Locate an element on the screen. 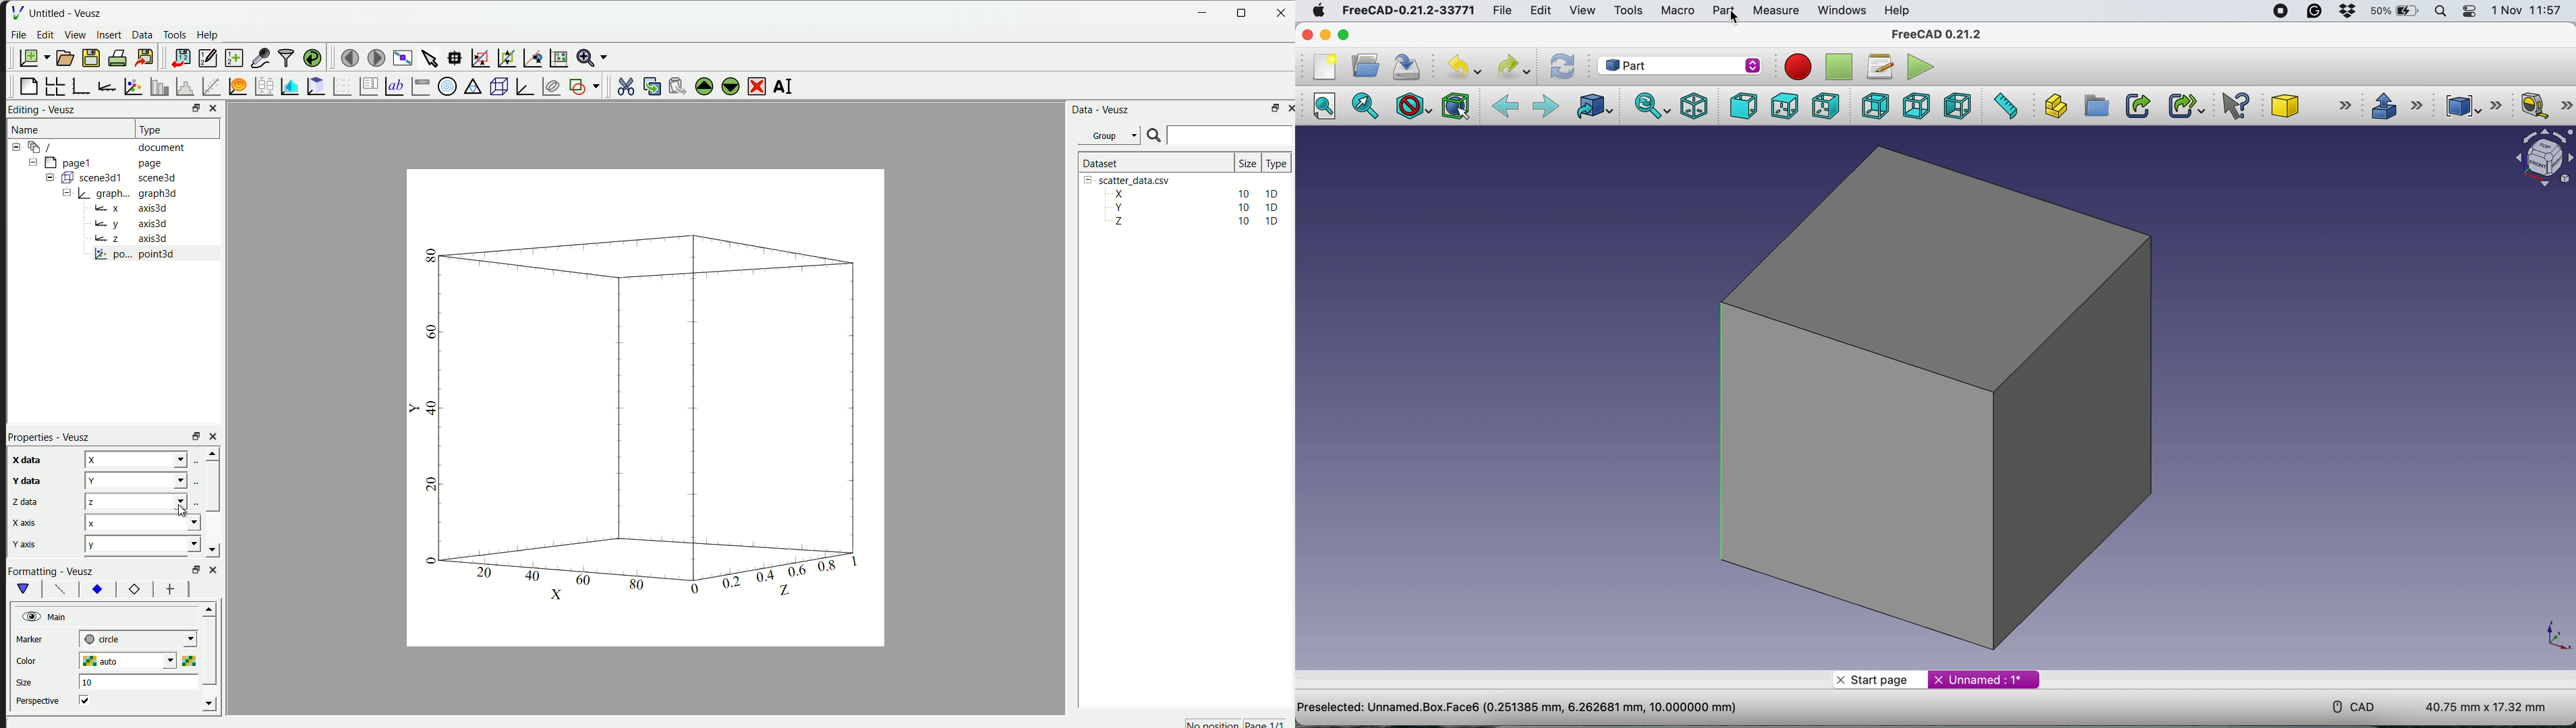 This screenshot has width=2576, height=728. Data is located at coordinates (141, 36).